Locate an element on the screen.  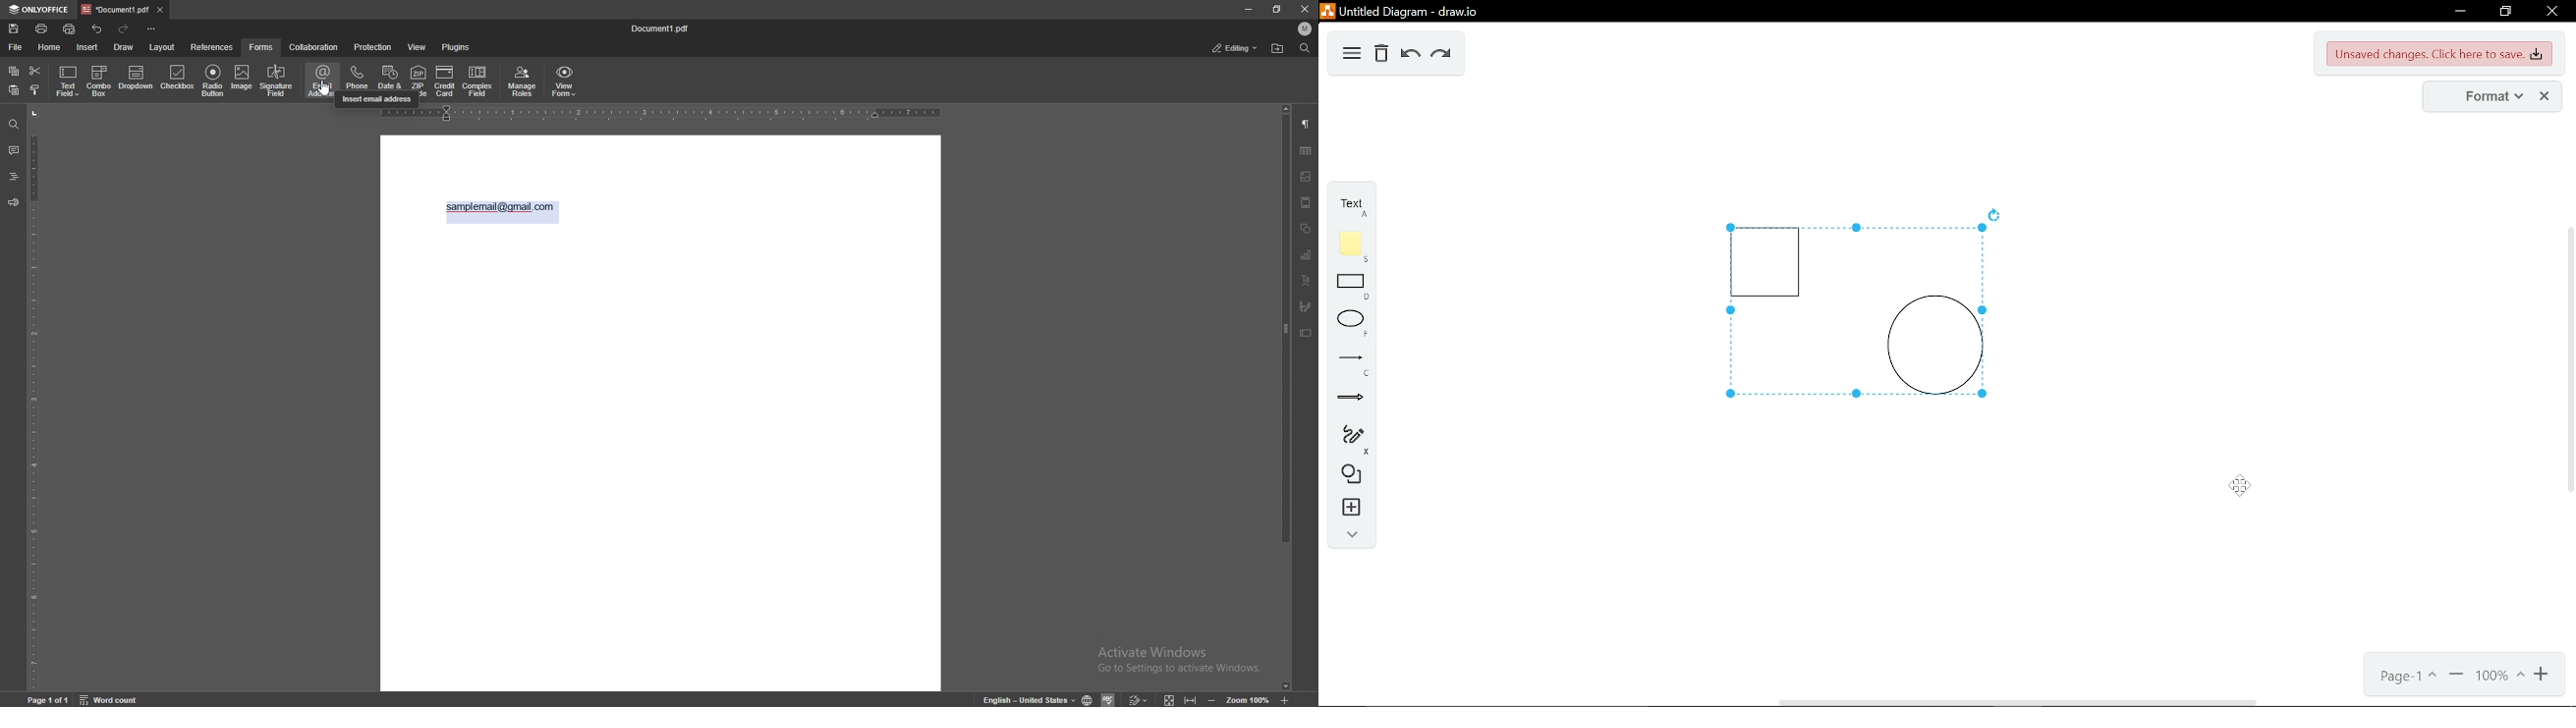
redo is located at coordinates (126, 29).